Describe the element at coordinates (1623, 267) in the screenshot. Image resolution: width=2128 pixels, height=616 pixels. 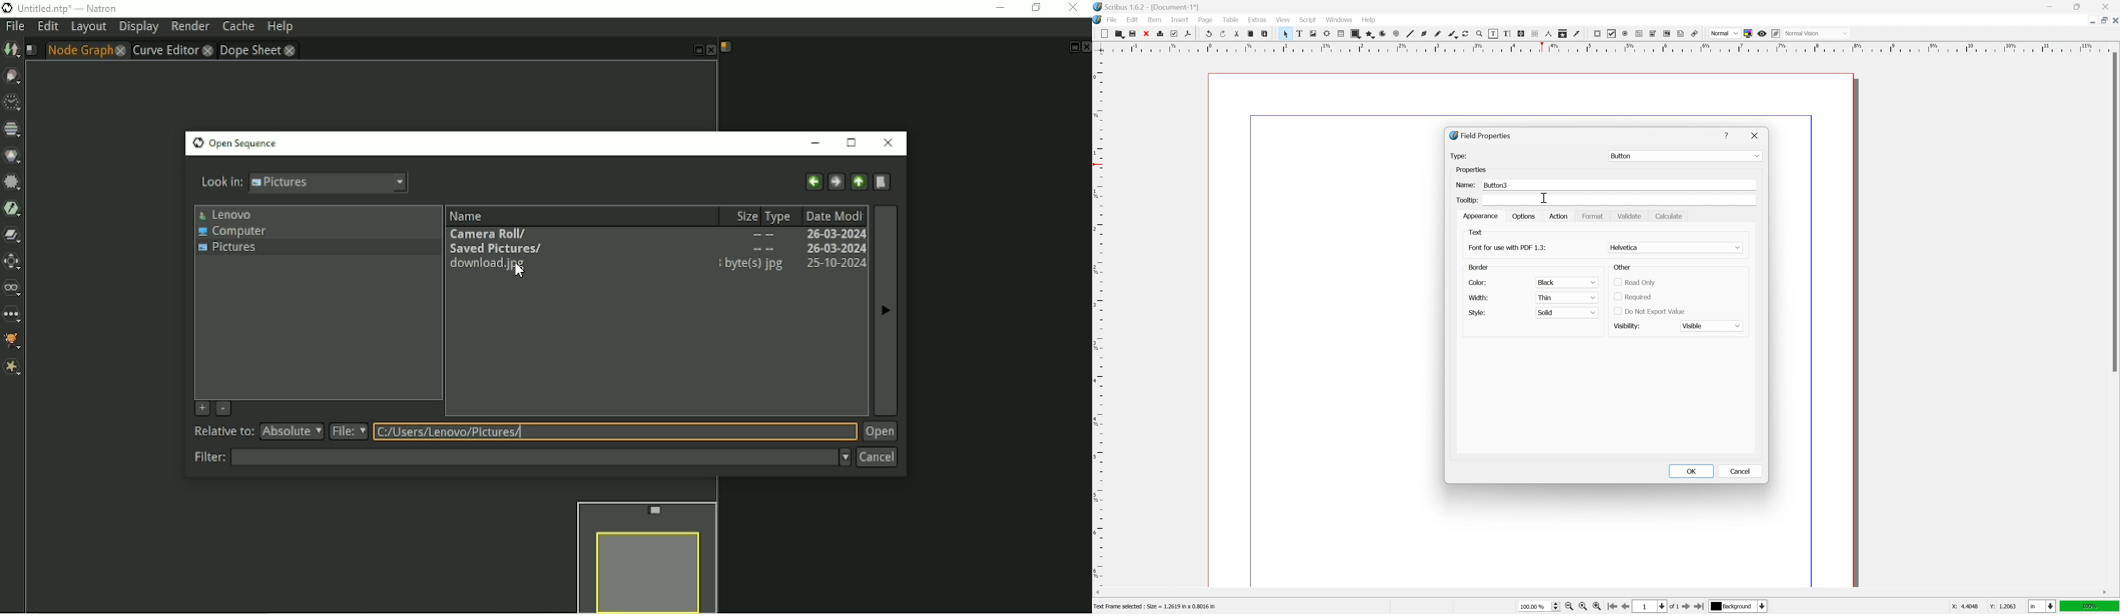
I see `Other` at that location.